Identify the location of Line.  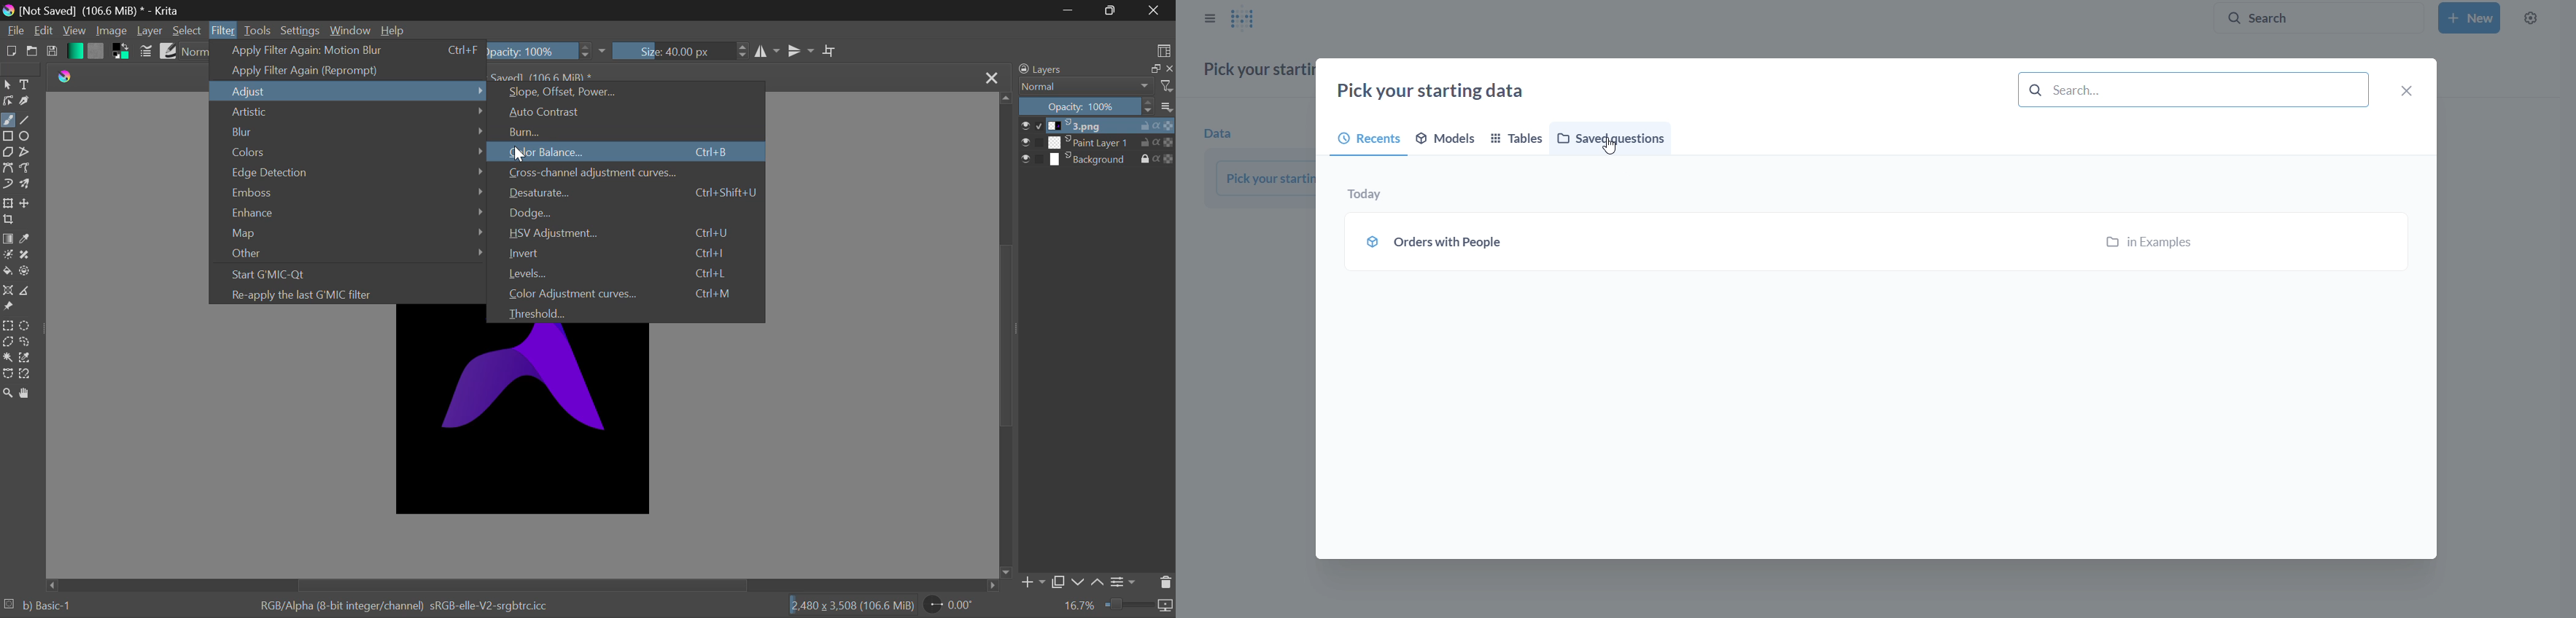
(27, 121).